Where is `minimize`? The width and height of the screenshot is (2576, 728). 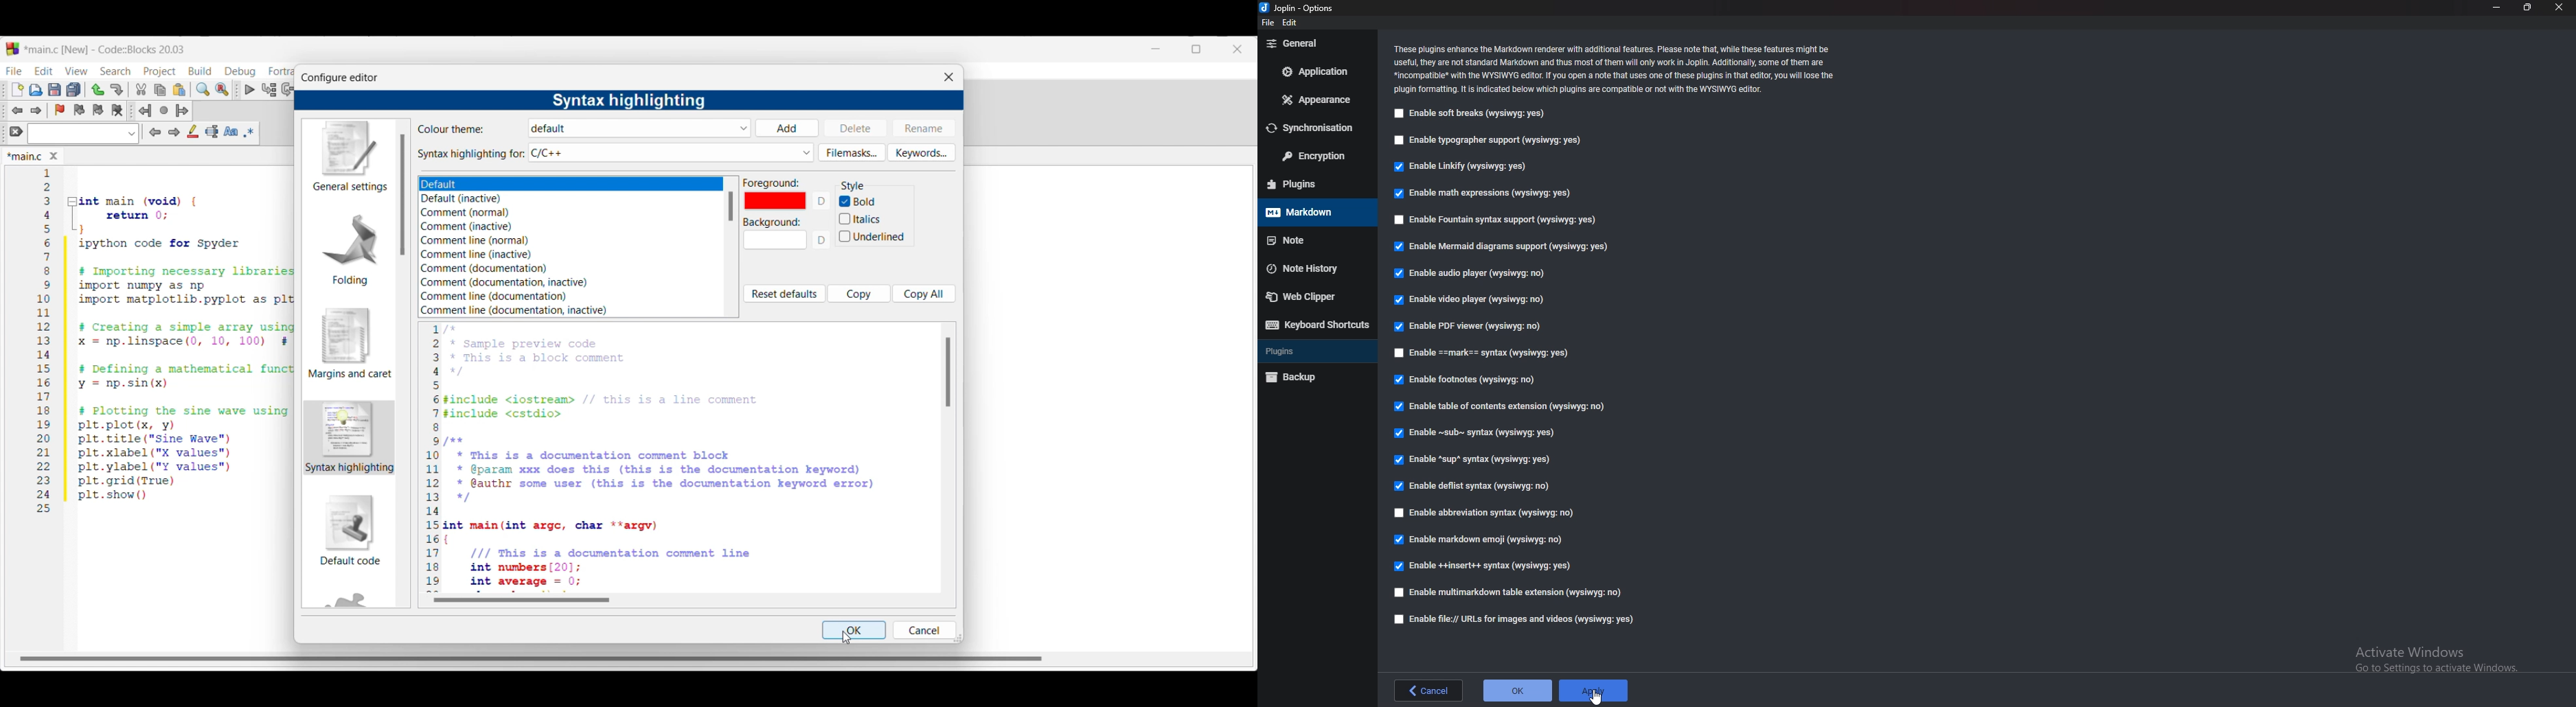 minimize is located at coordinates (2496, 7).